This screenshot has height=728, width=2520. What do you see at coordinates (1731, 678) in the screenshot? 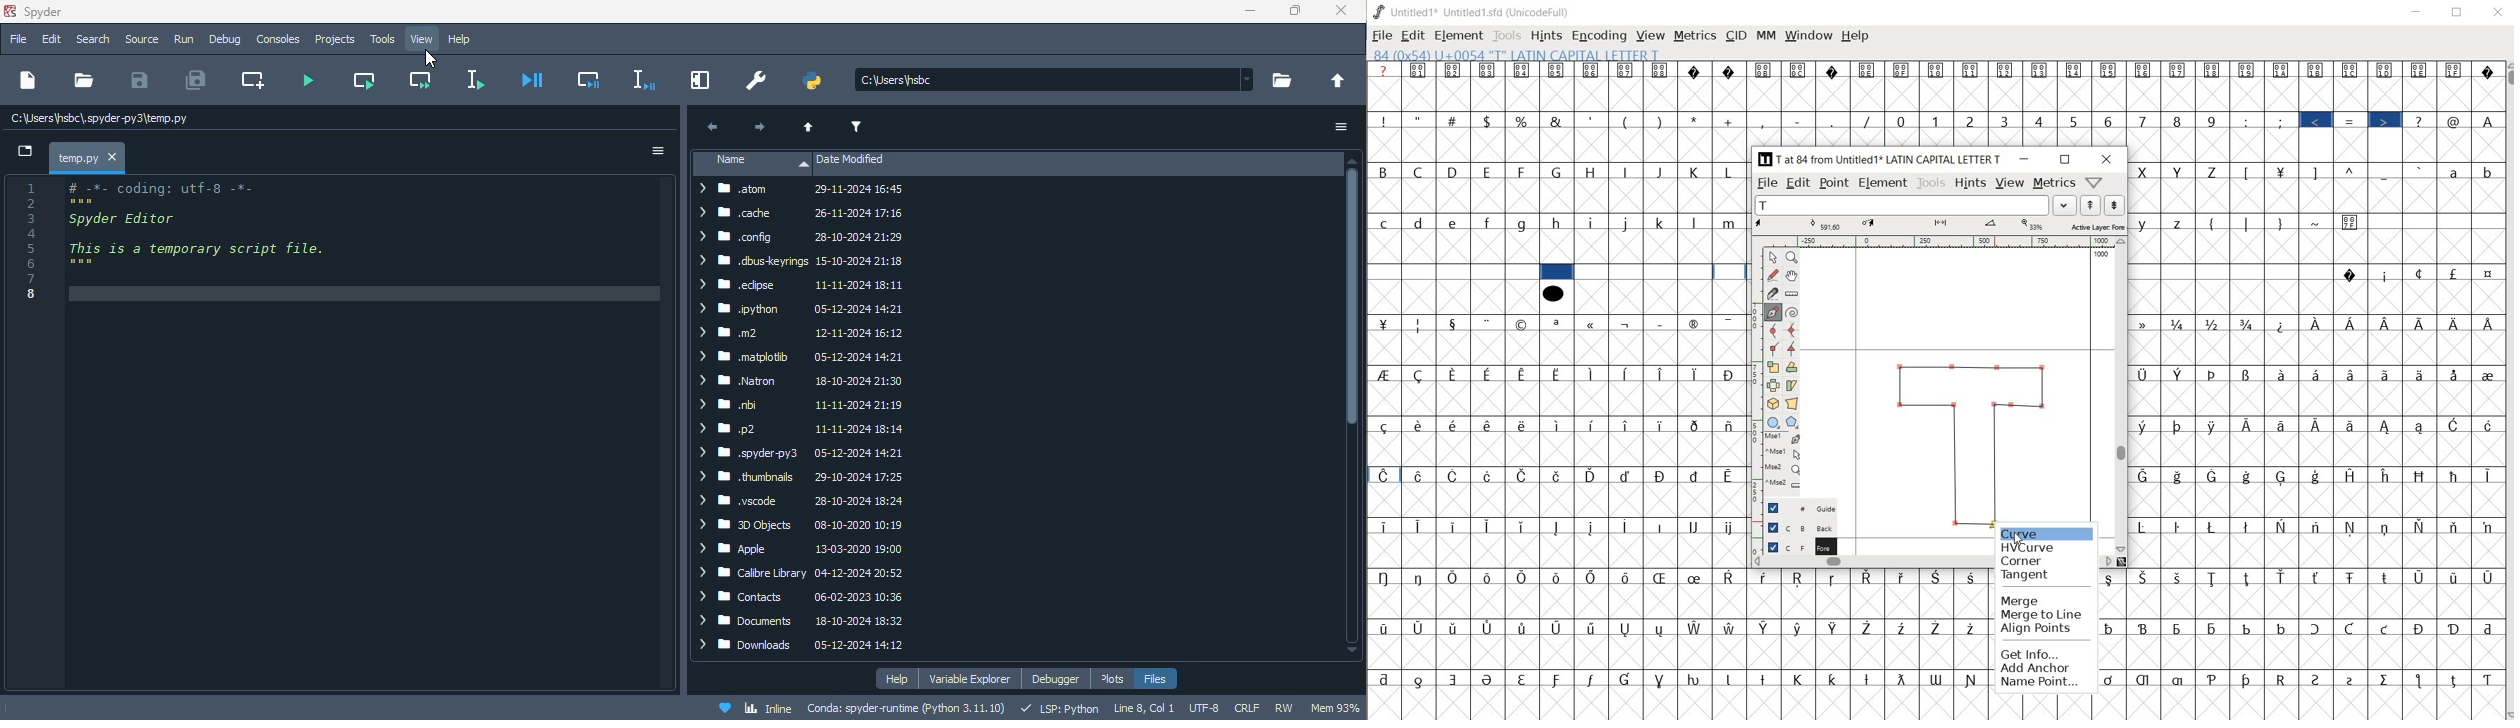
I see `Symbol` at bounding box center [1731, 678].